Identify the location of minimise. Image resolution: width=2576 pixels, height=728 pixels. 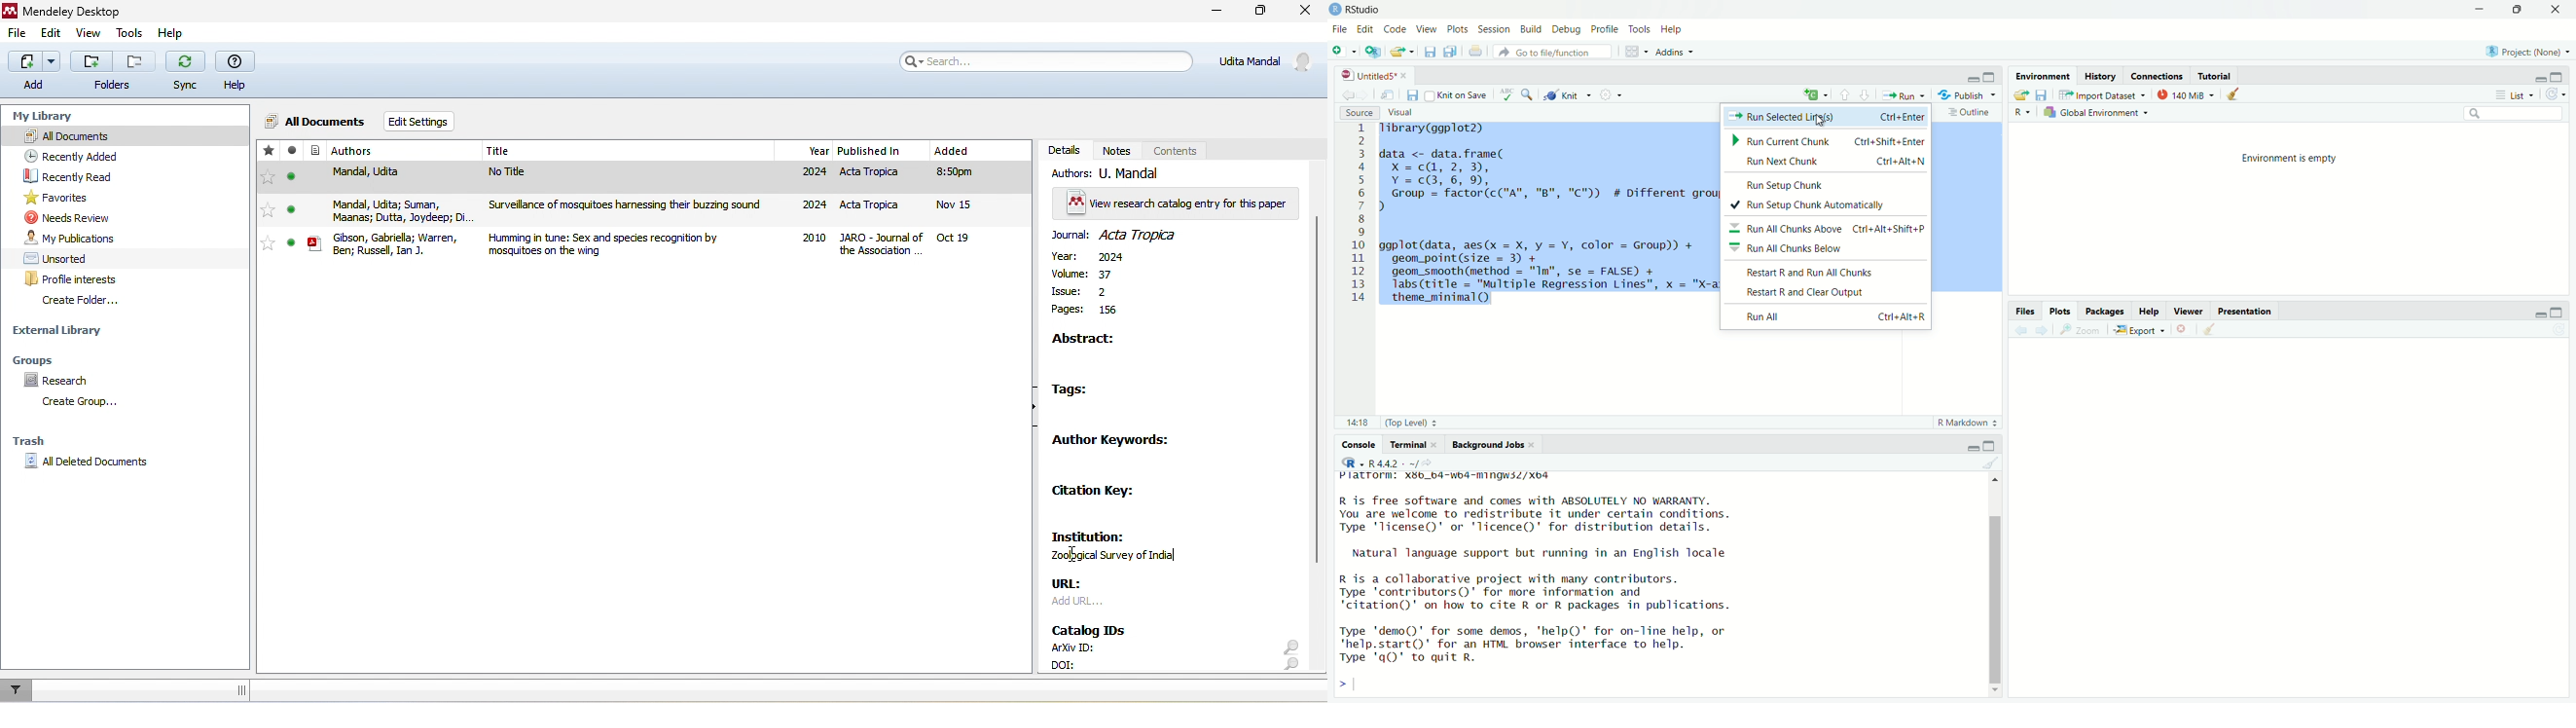
(2528, 311).